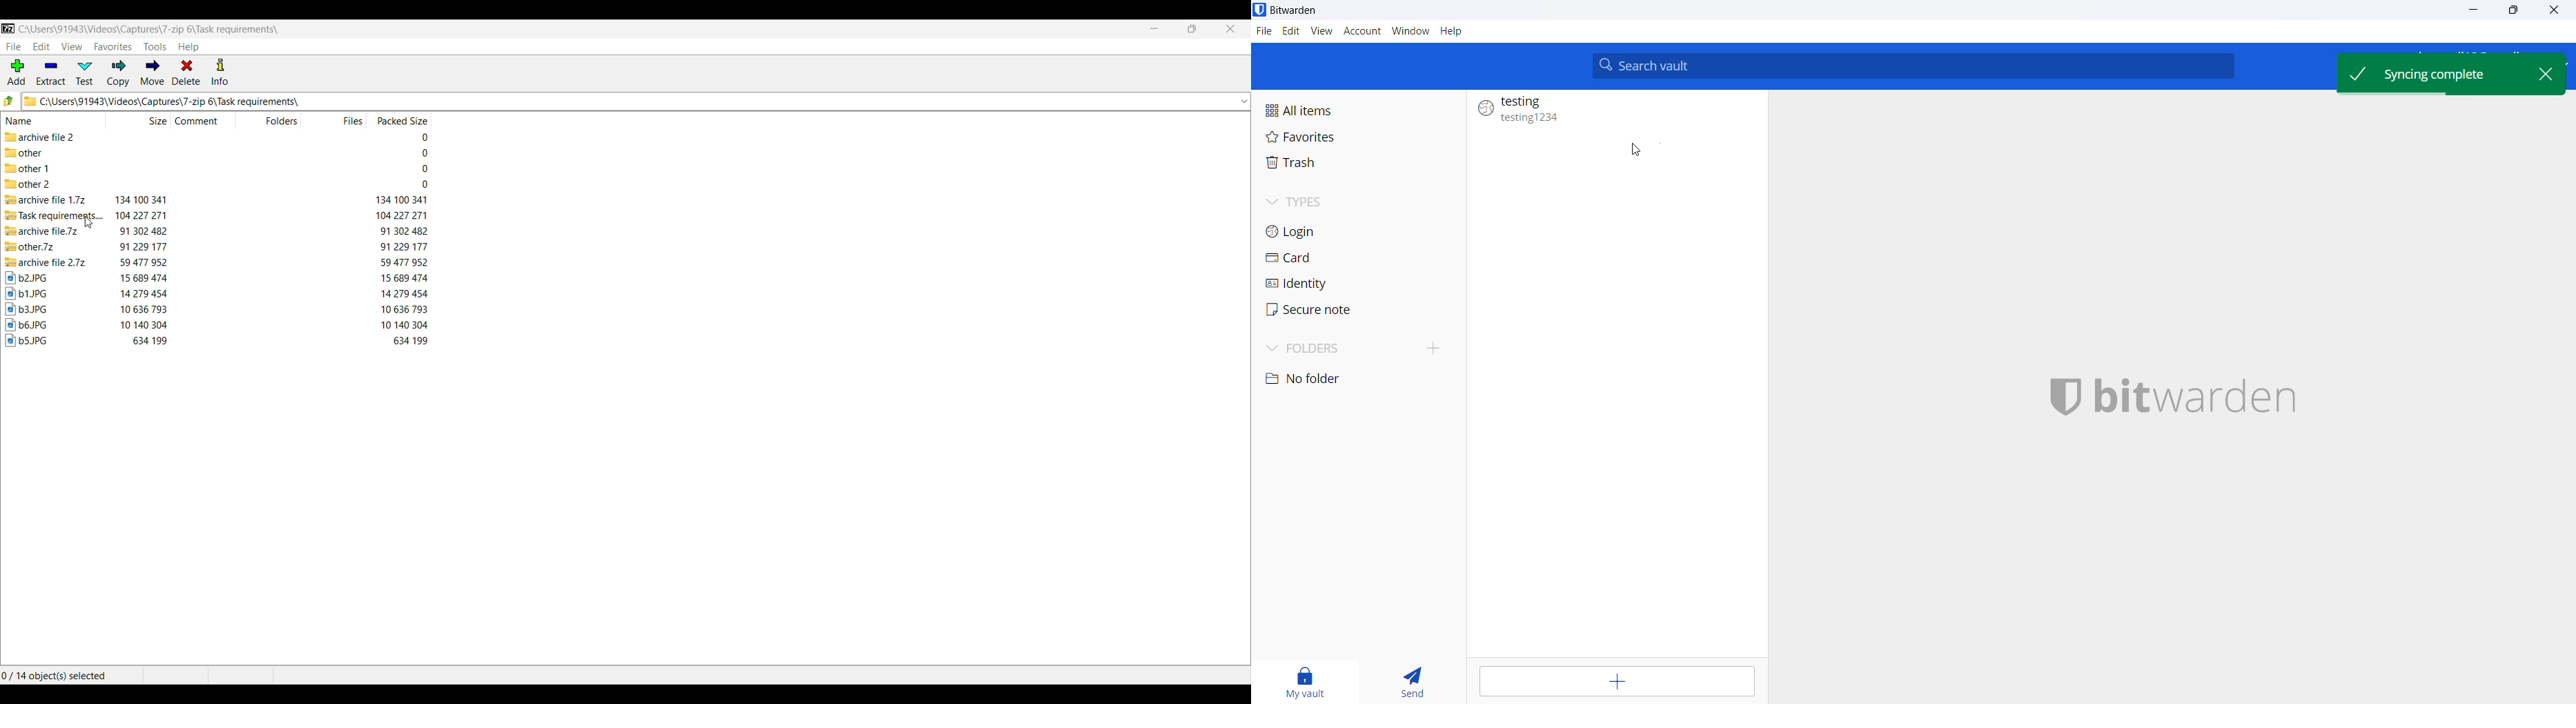 This screenshot has width=2576, height=728. Describe the element at coordinates (1312, 168) in the screenshot. I see `trash` at that location.